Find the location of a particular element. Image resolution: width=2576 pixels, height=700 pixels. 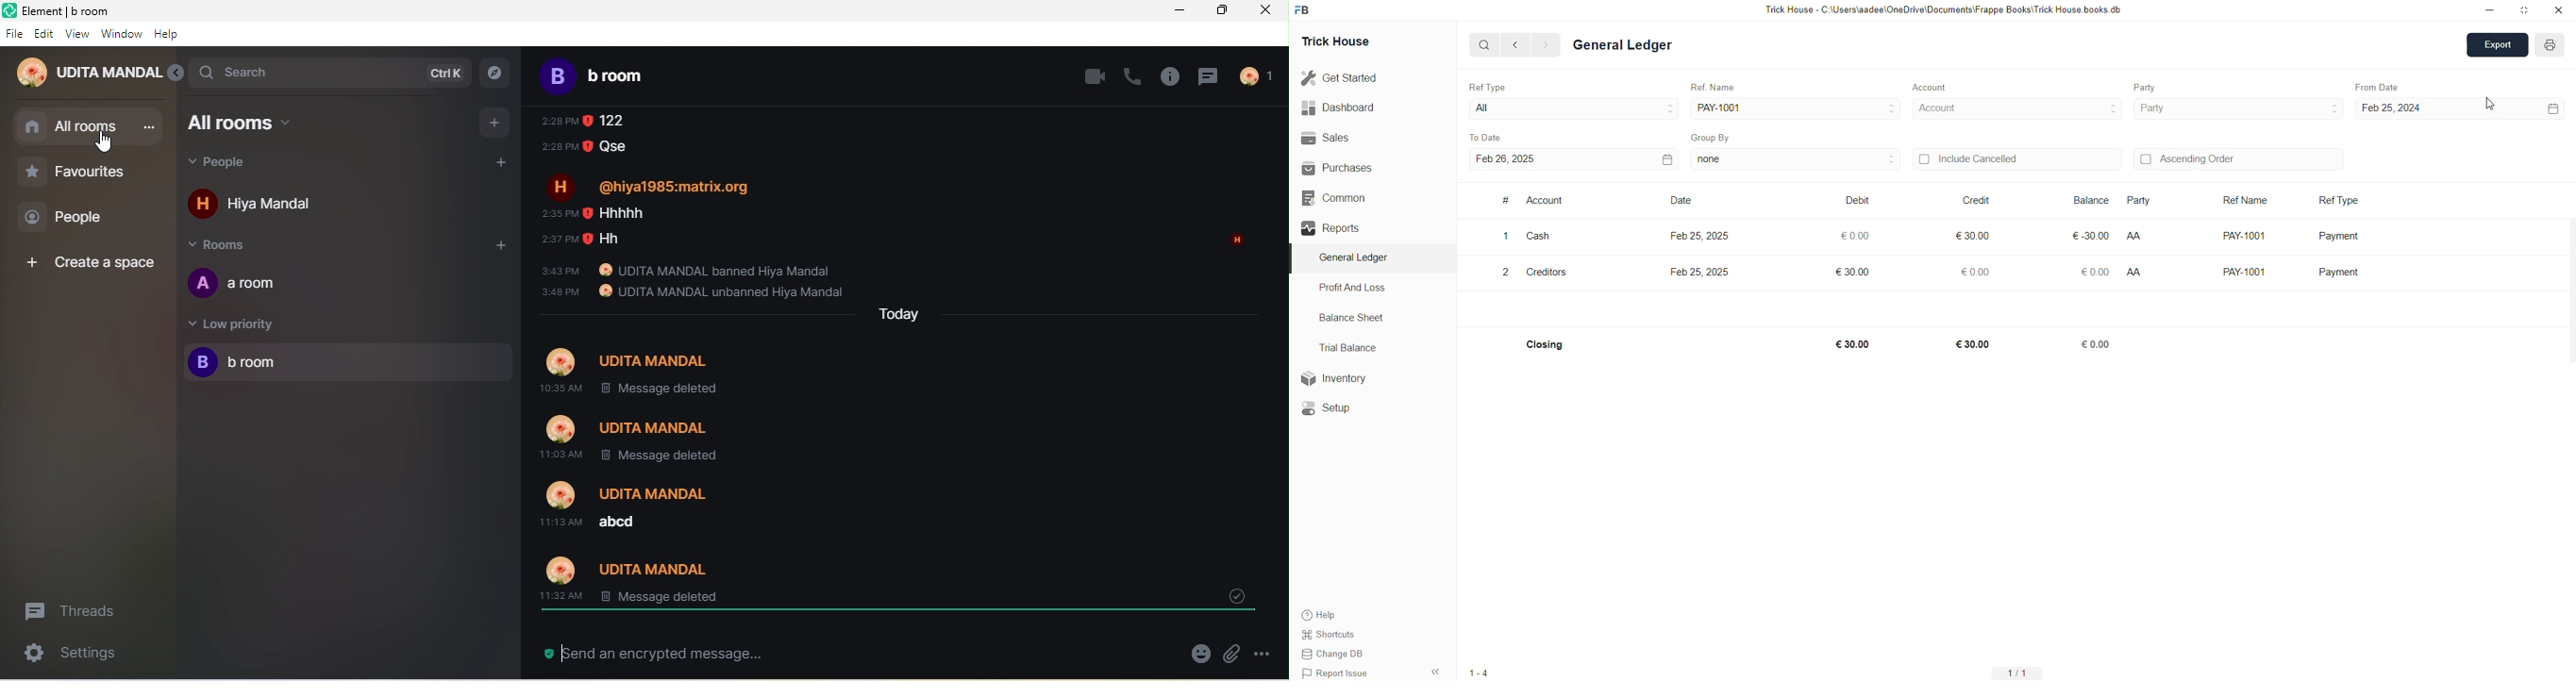

none is located at coordinates (1794, 159).